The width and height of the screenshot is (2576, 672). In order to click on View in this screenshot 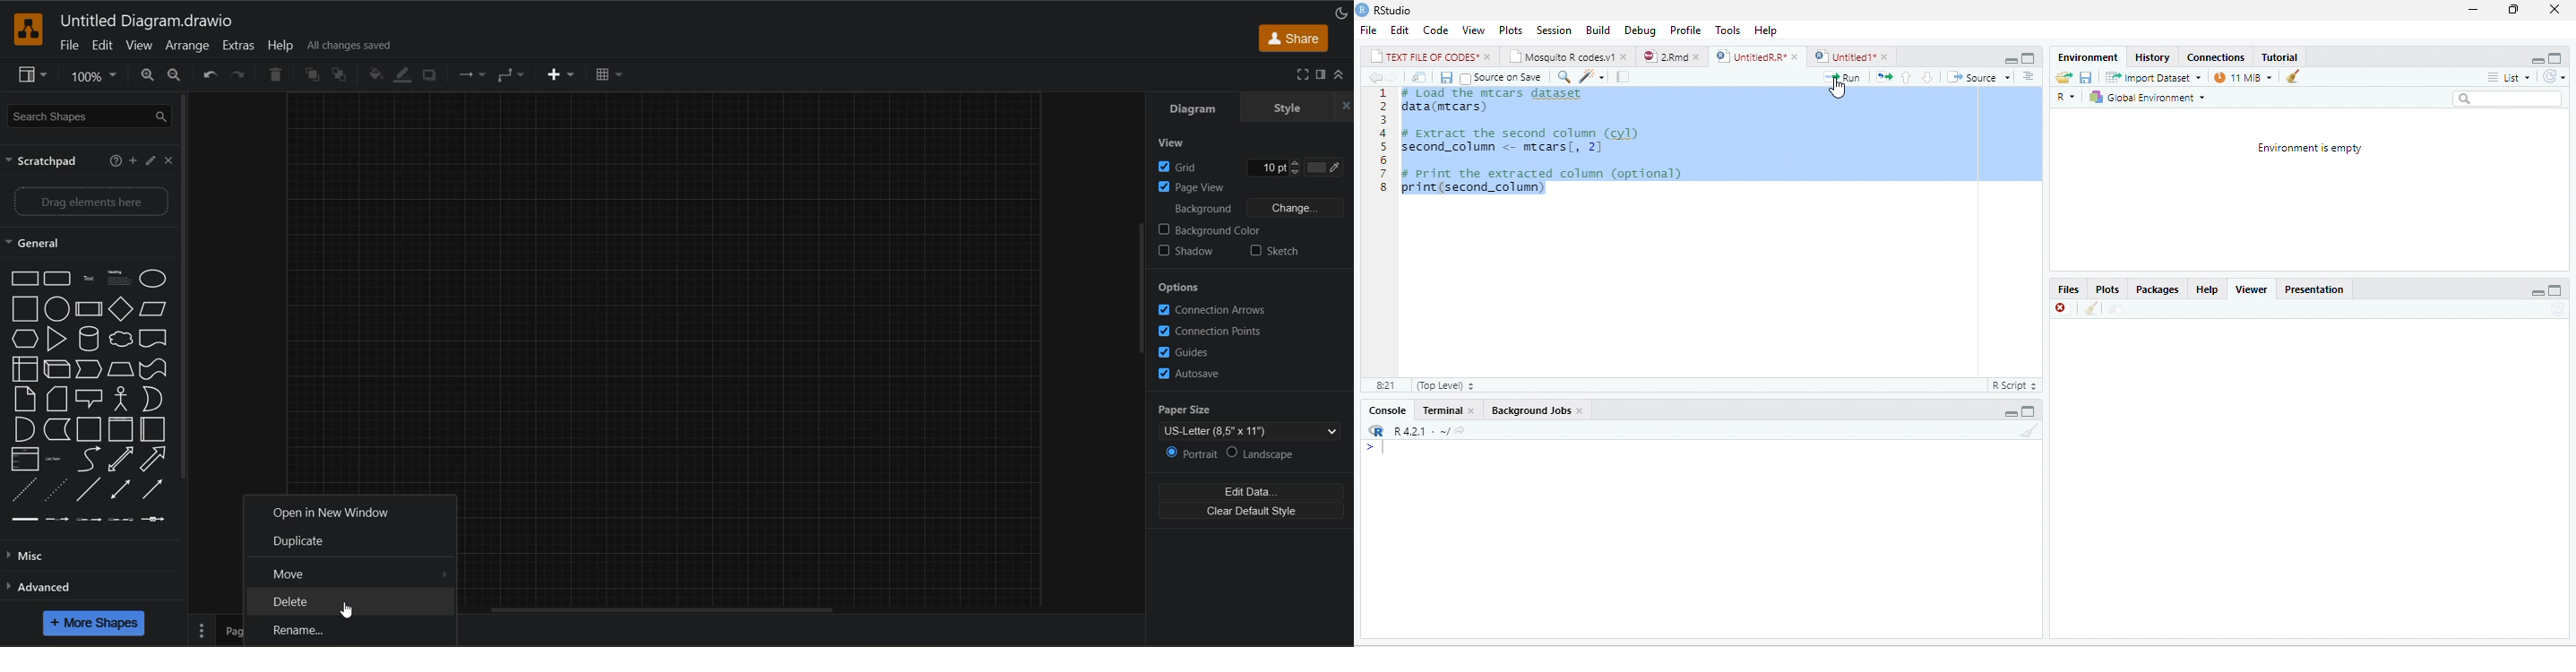, I will do `click(1474, 29)`.